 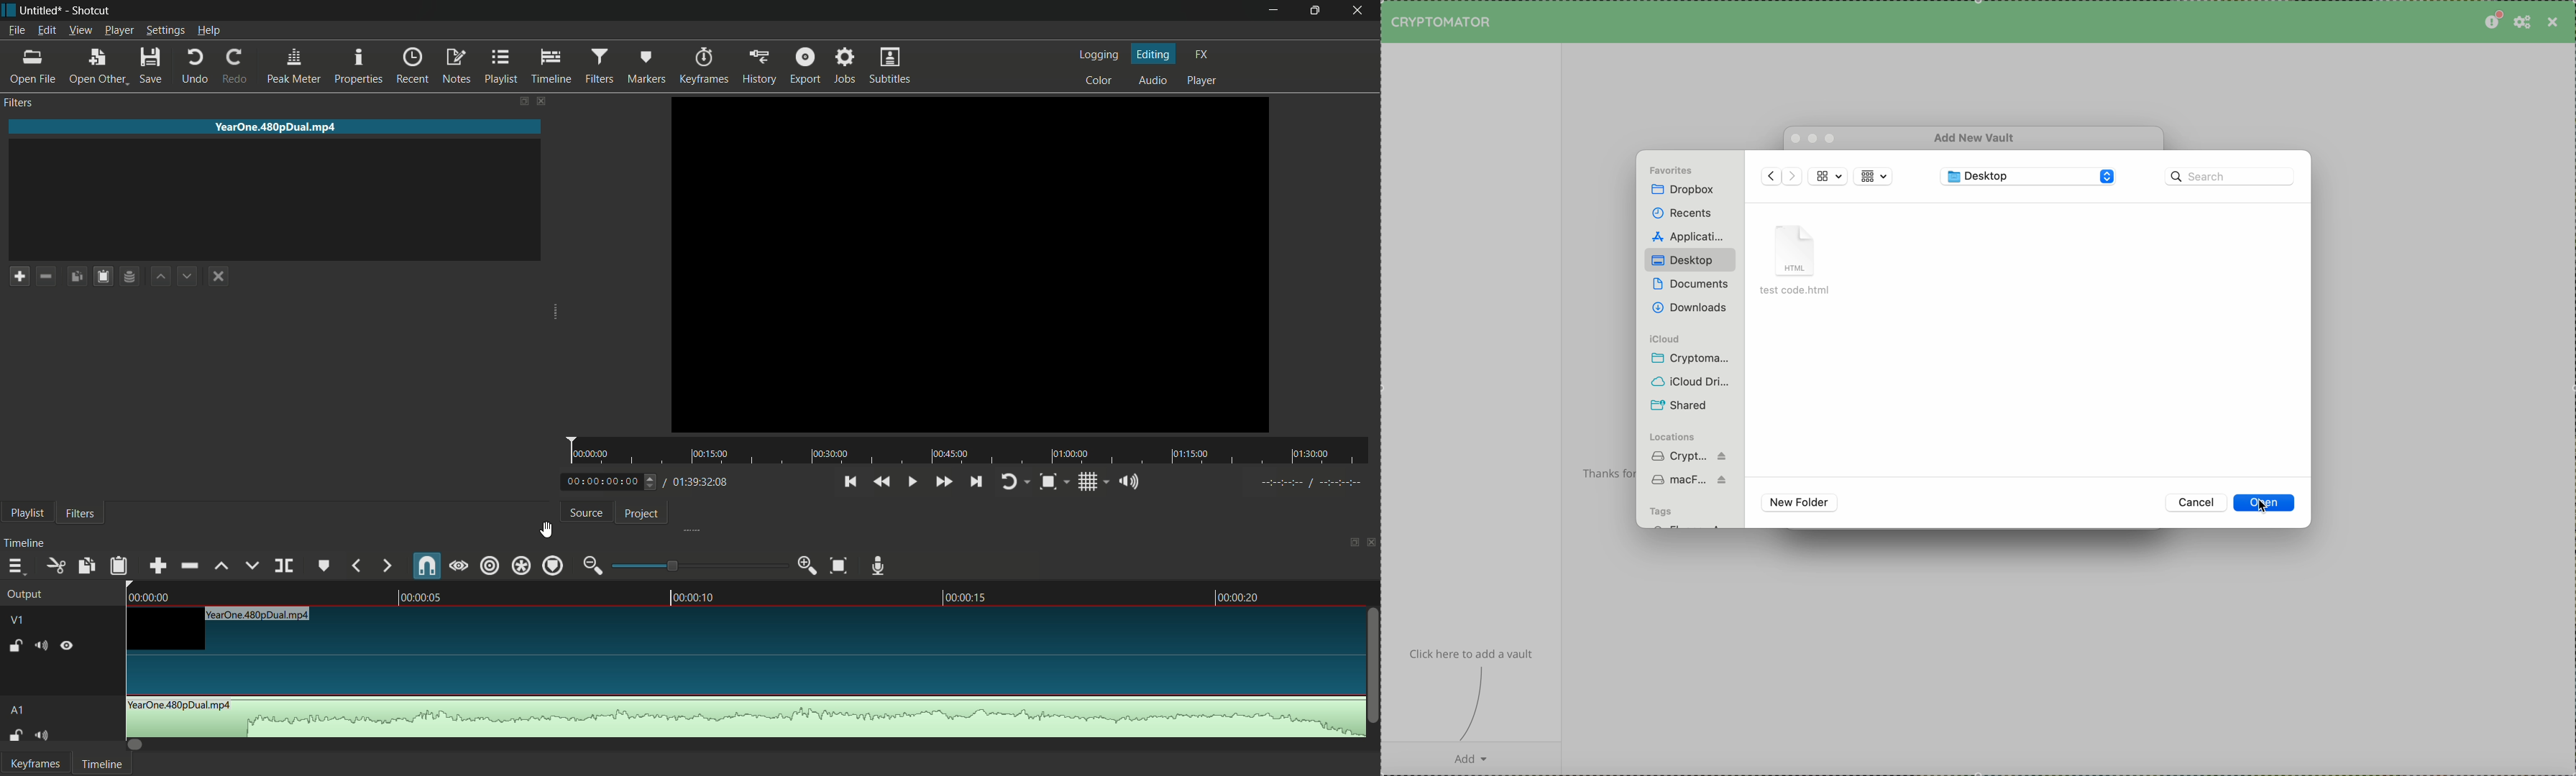 What do you see at coordinates (119, 566) in the screenshot?
I see `paste` at bounding box center [119, 566].